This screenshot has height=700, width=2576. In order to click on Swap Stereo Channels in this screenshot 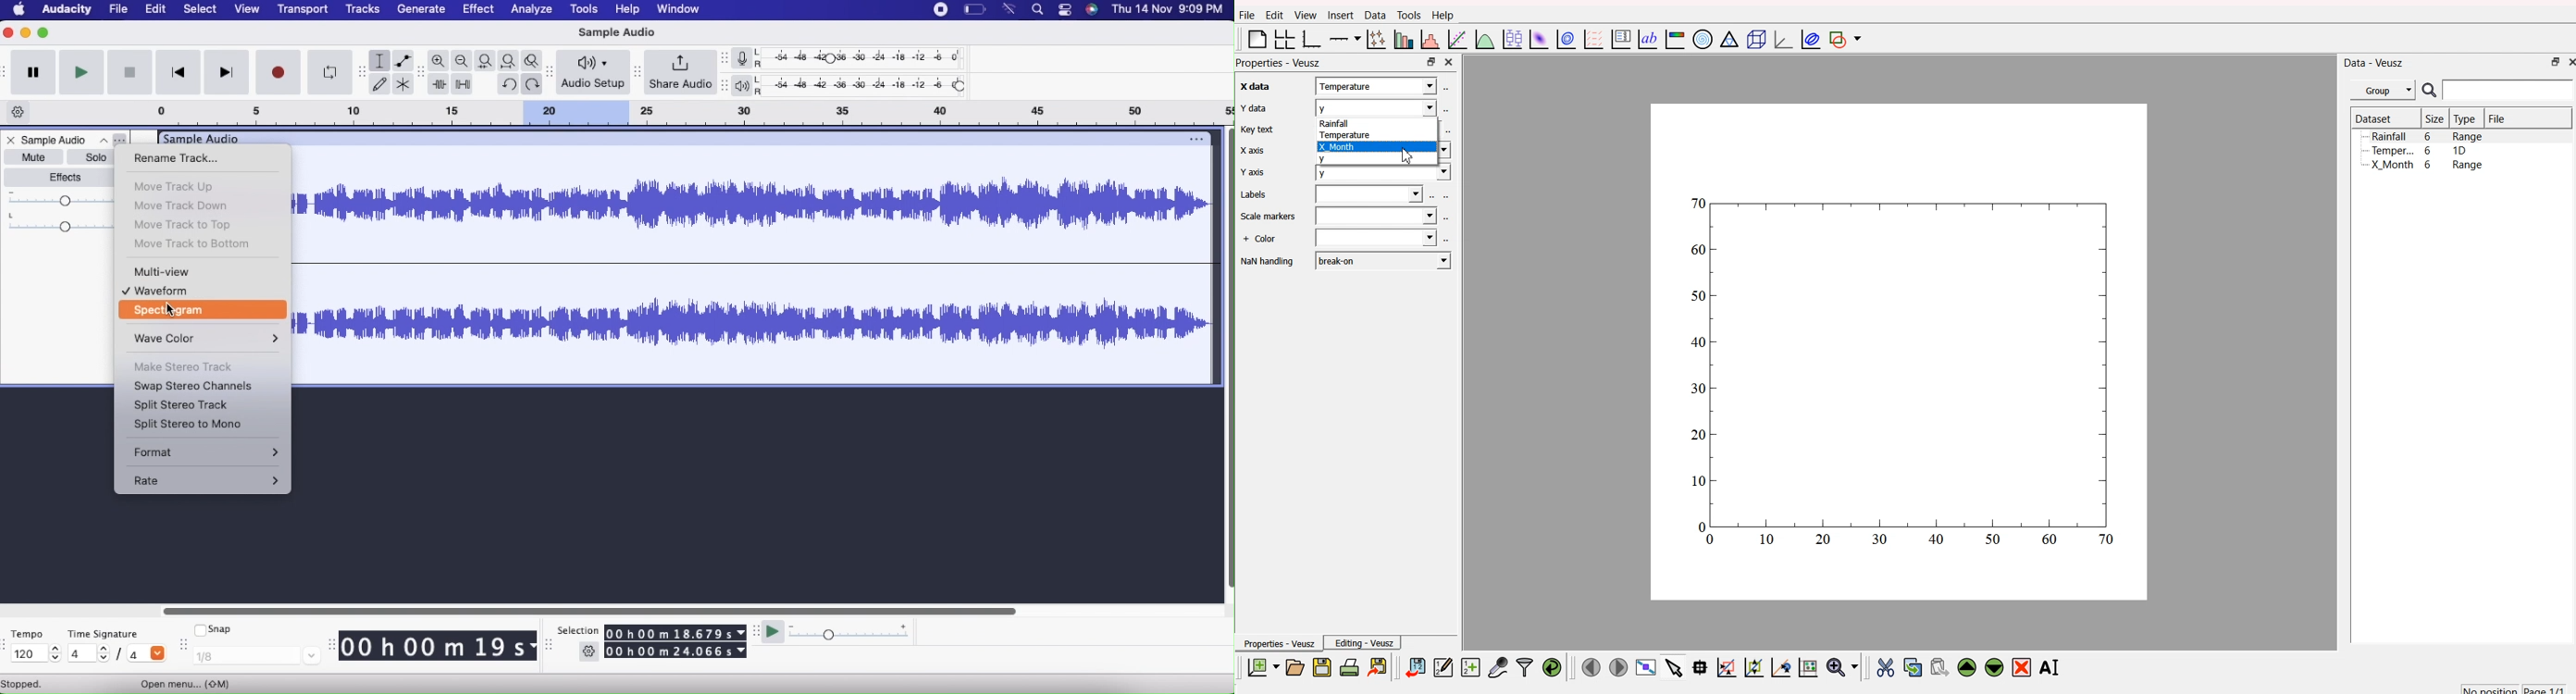, I will do `click(194, 387)`.